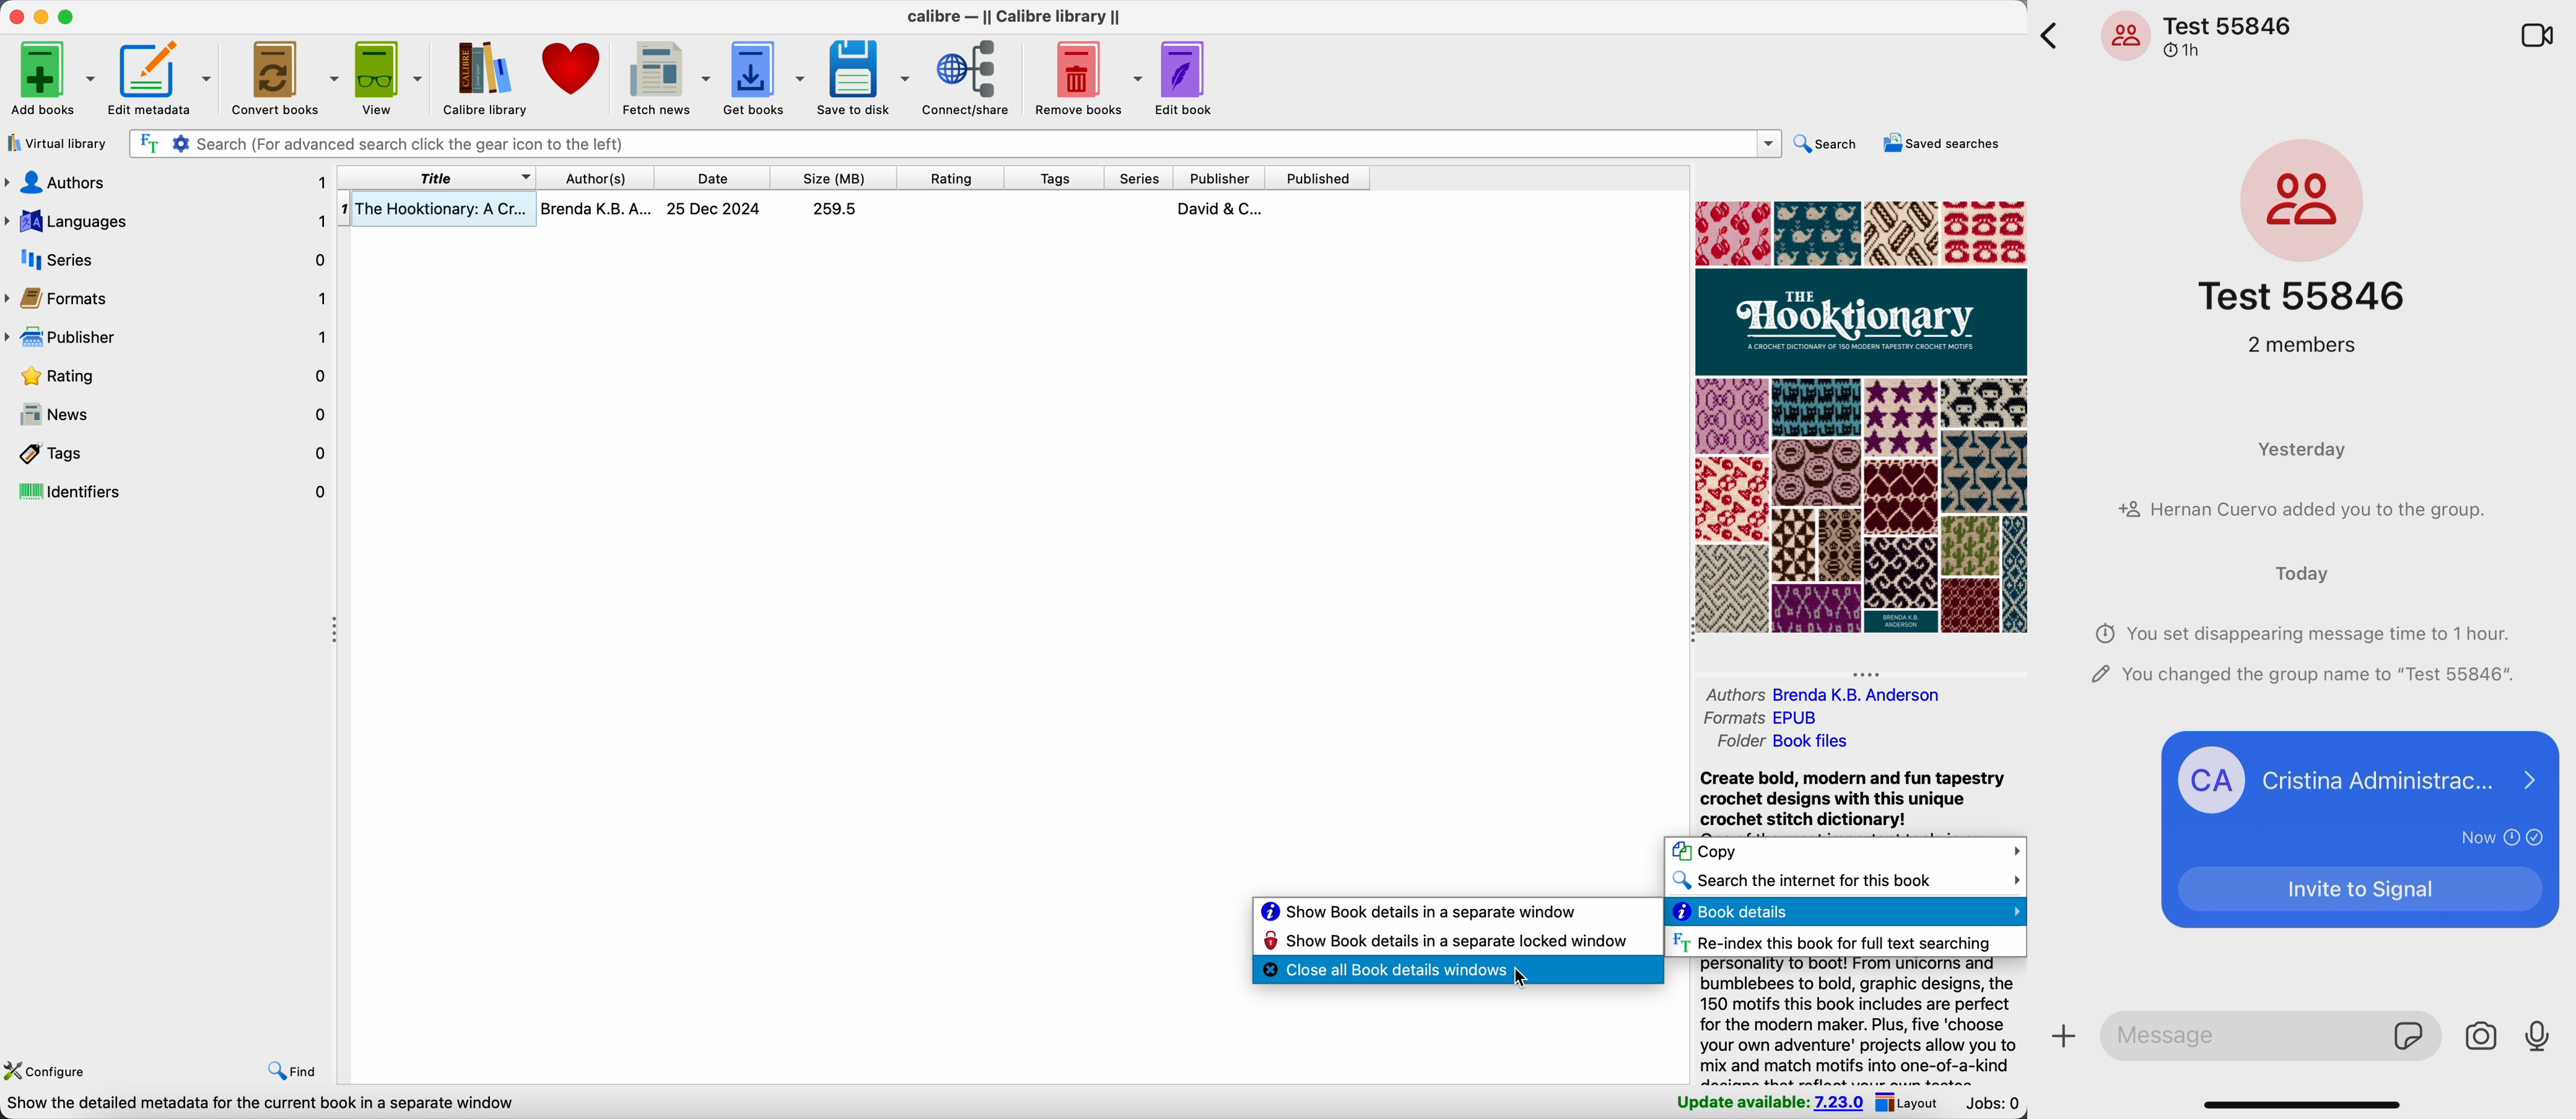 Image resolution: width=2576 pixels, height=1120 pixels. What do you see at coordinates (1837, 696) in the screenshot?
I see `authors` at bounding box center [1837, 696].